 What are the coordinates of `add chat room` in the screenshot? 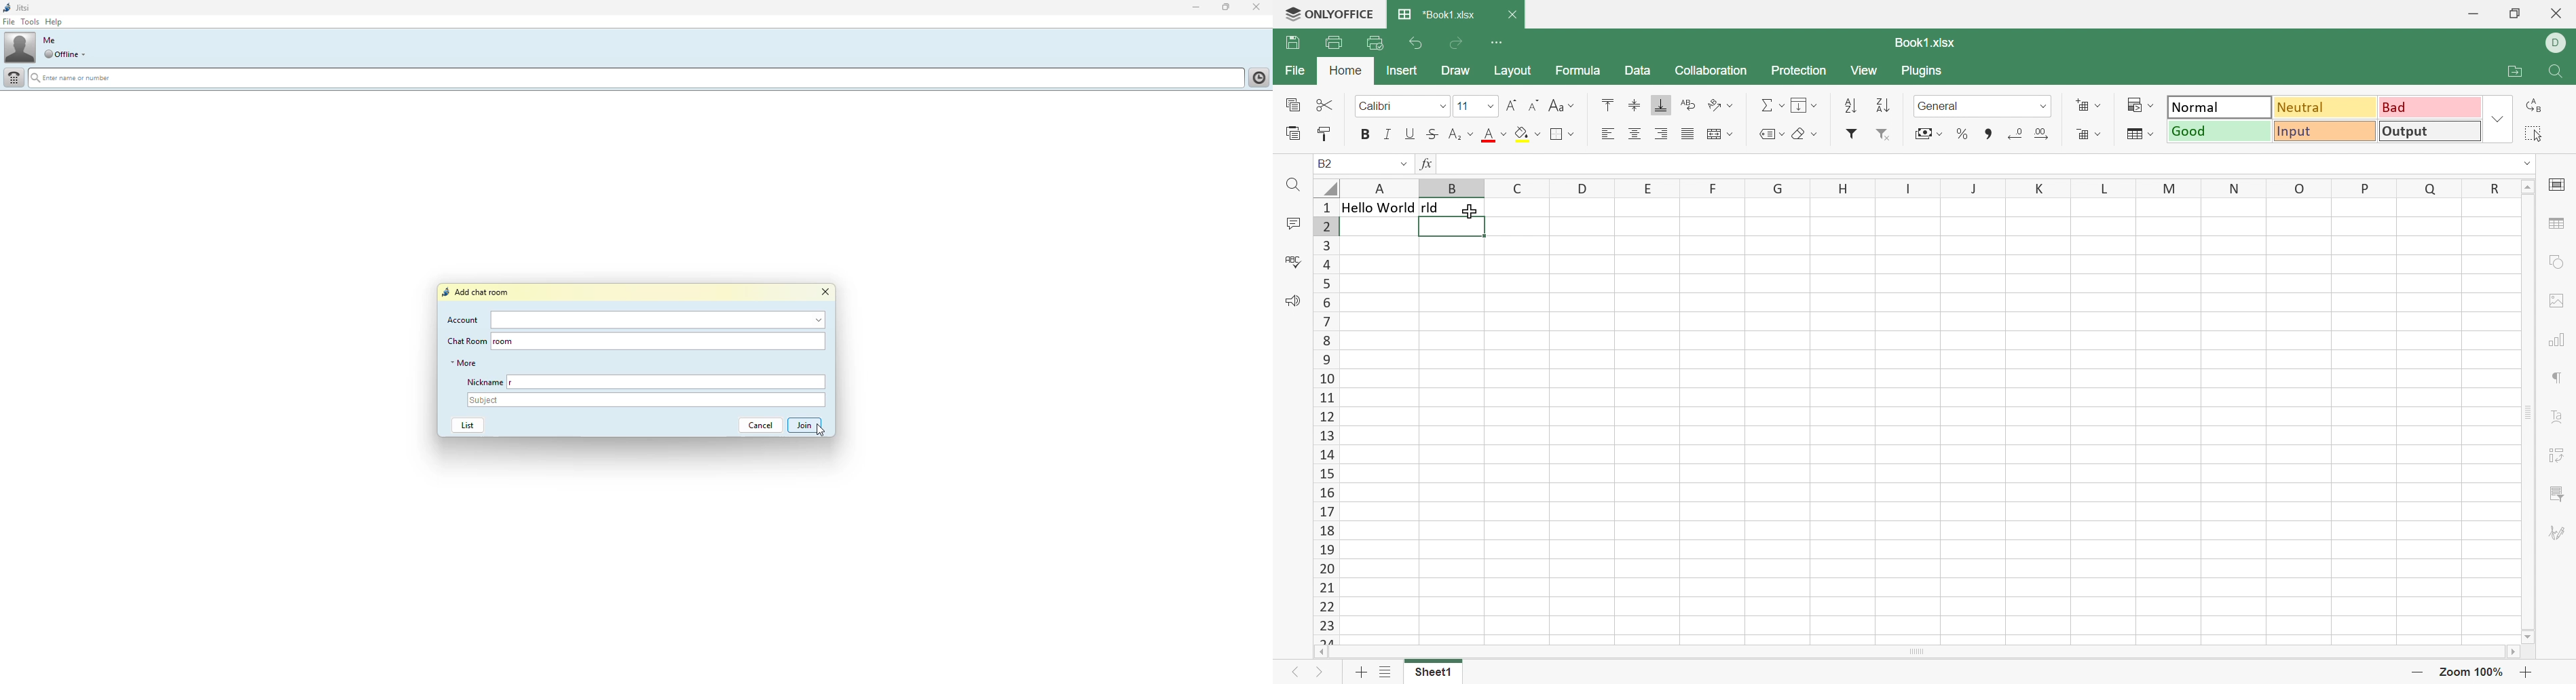 It's located at (478, 292).